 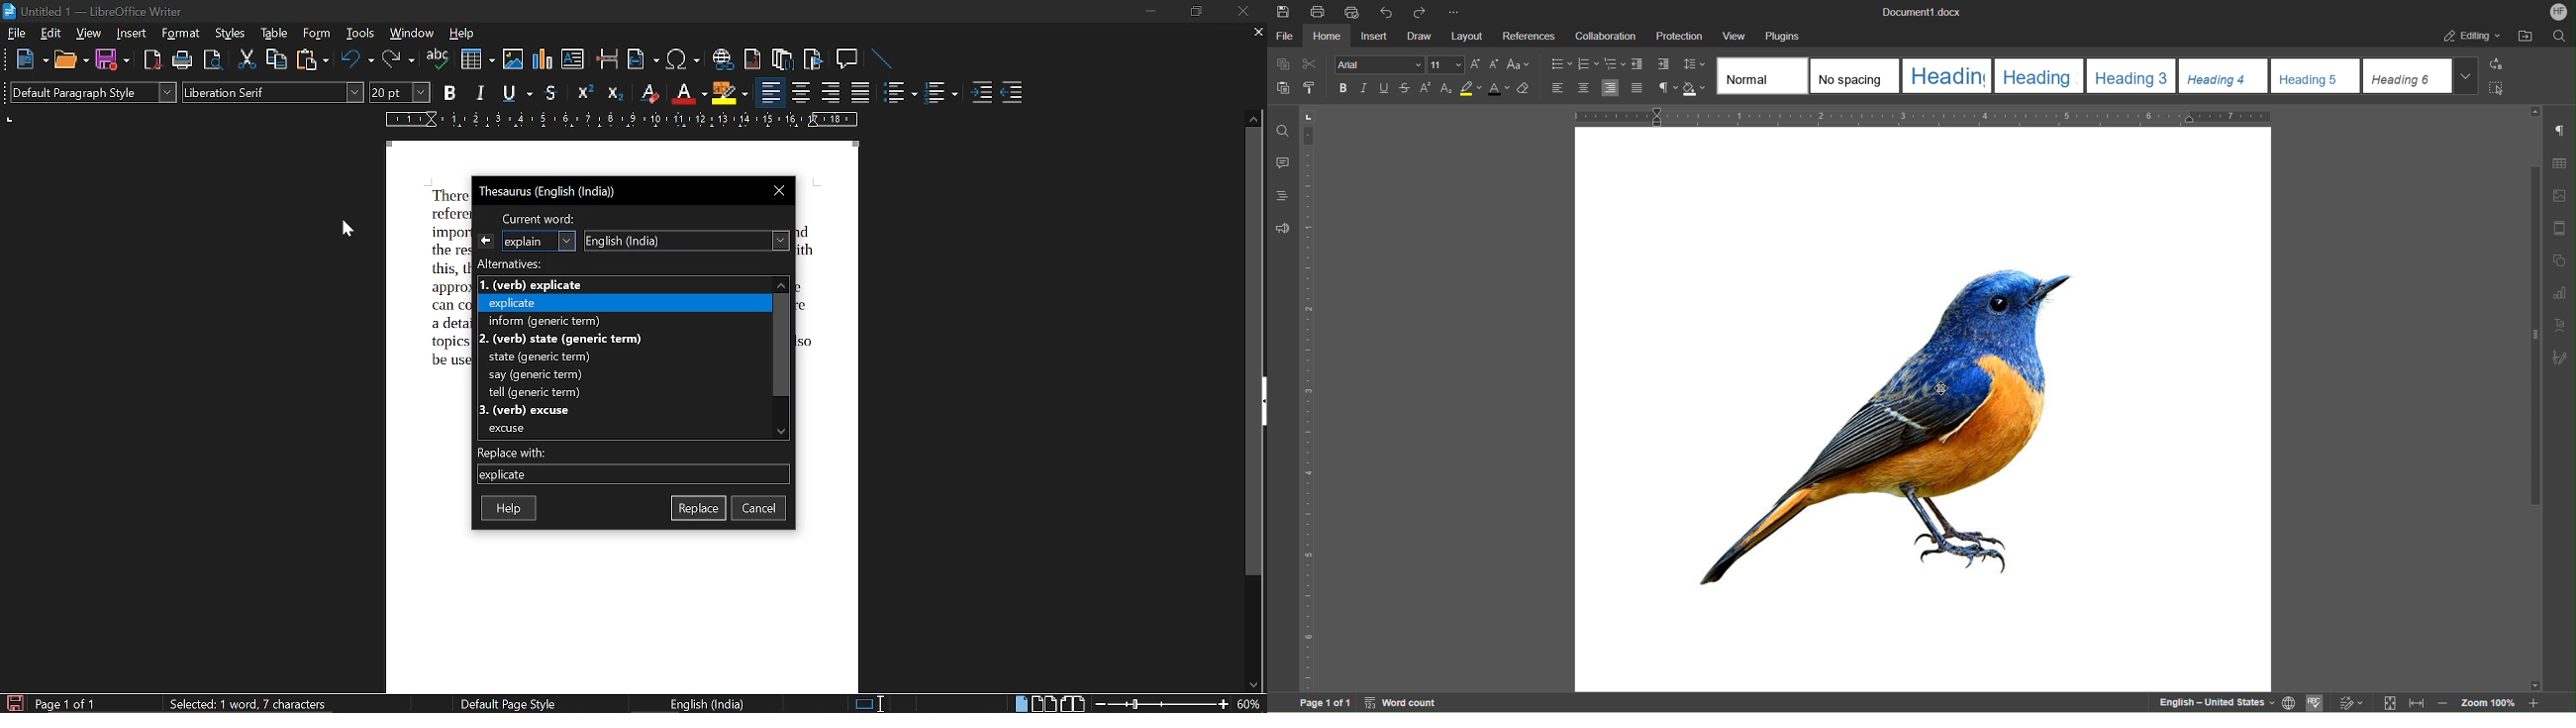 What do you see at coordinates (1372, 38) in the screenshot?
I see `Insert` at bounding box center [1372, 38].